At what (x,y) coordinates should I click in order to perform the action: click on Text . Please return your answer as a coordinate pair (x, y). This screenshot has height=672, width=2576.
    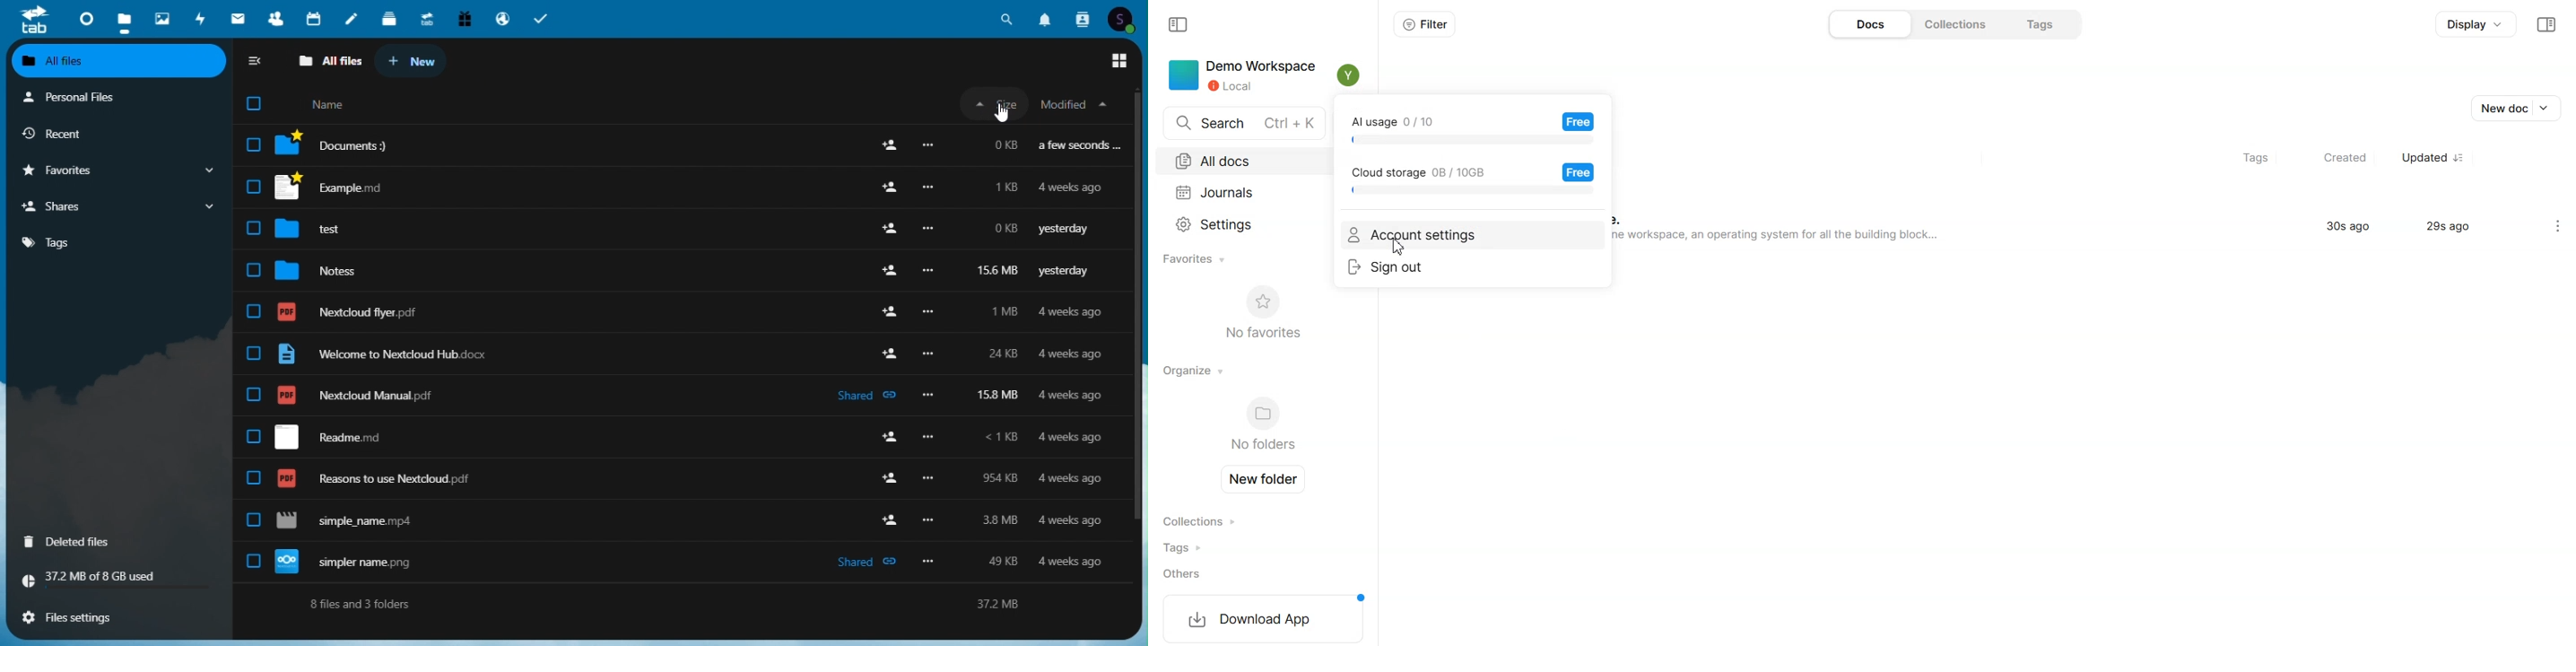
    Looking at the image, I should click on (681, 605).